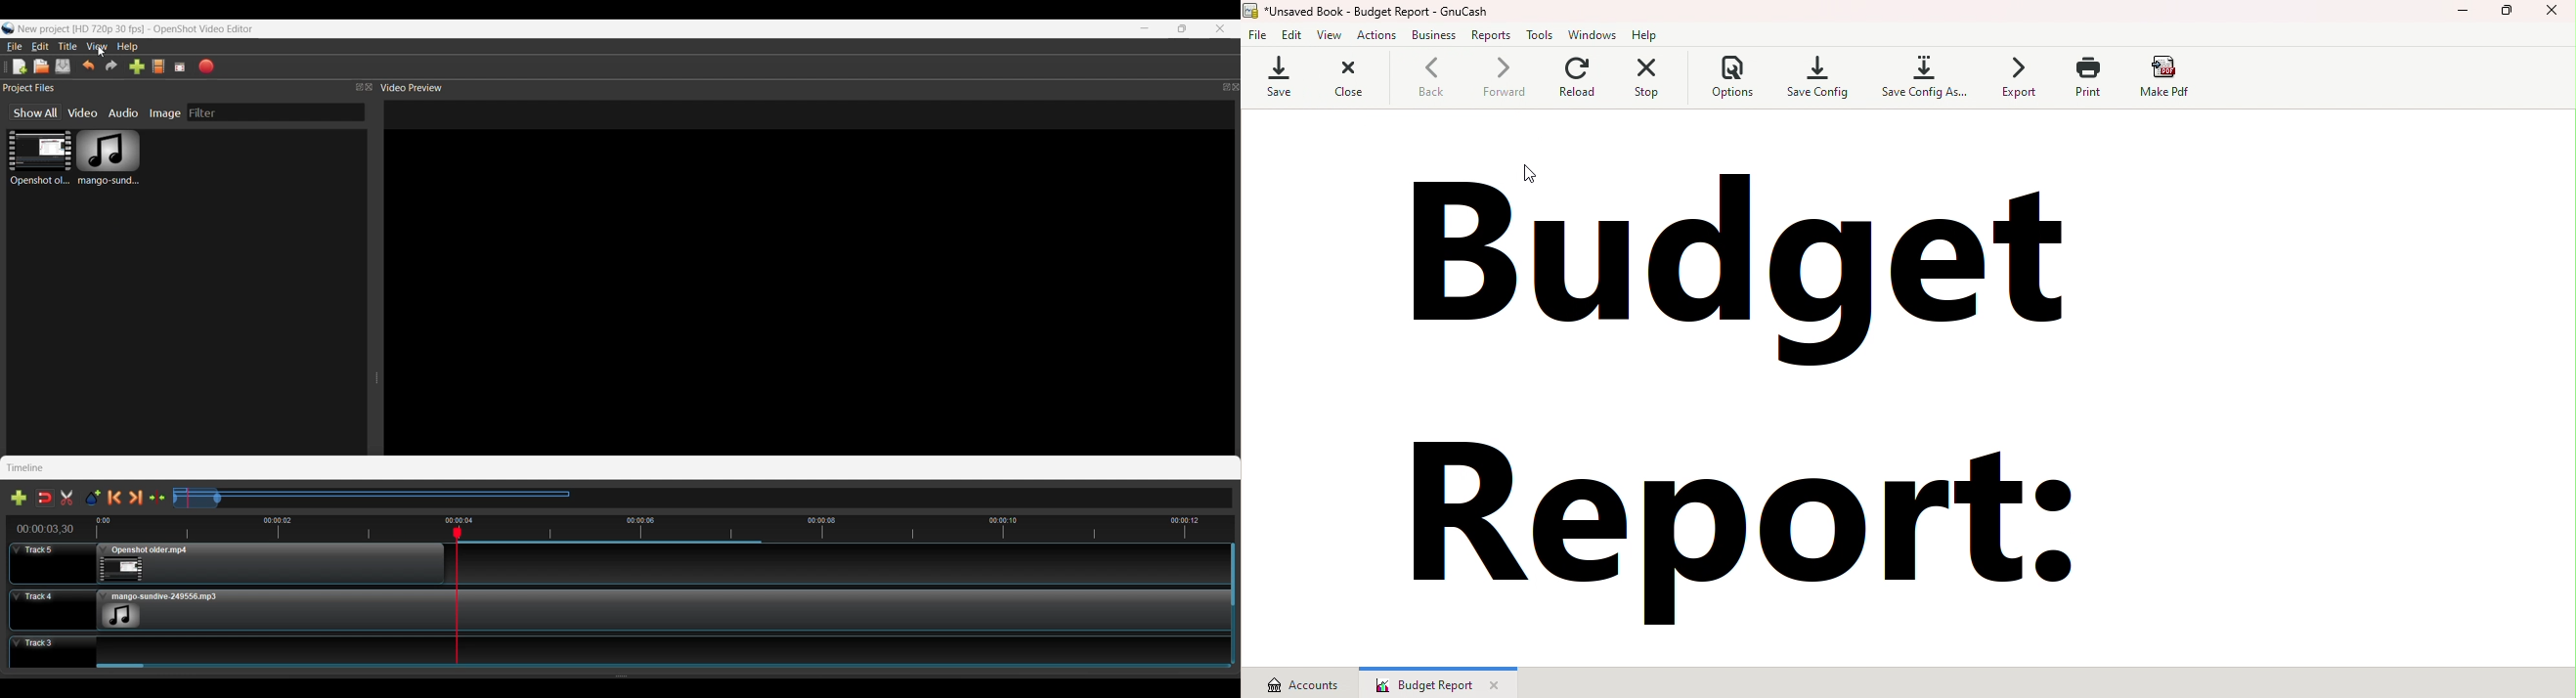  What do you see at coordinates (1291, 33) in the screenshot?
I see `edit` at bounding box center [1291, 33].